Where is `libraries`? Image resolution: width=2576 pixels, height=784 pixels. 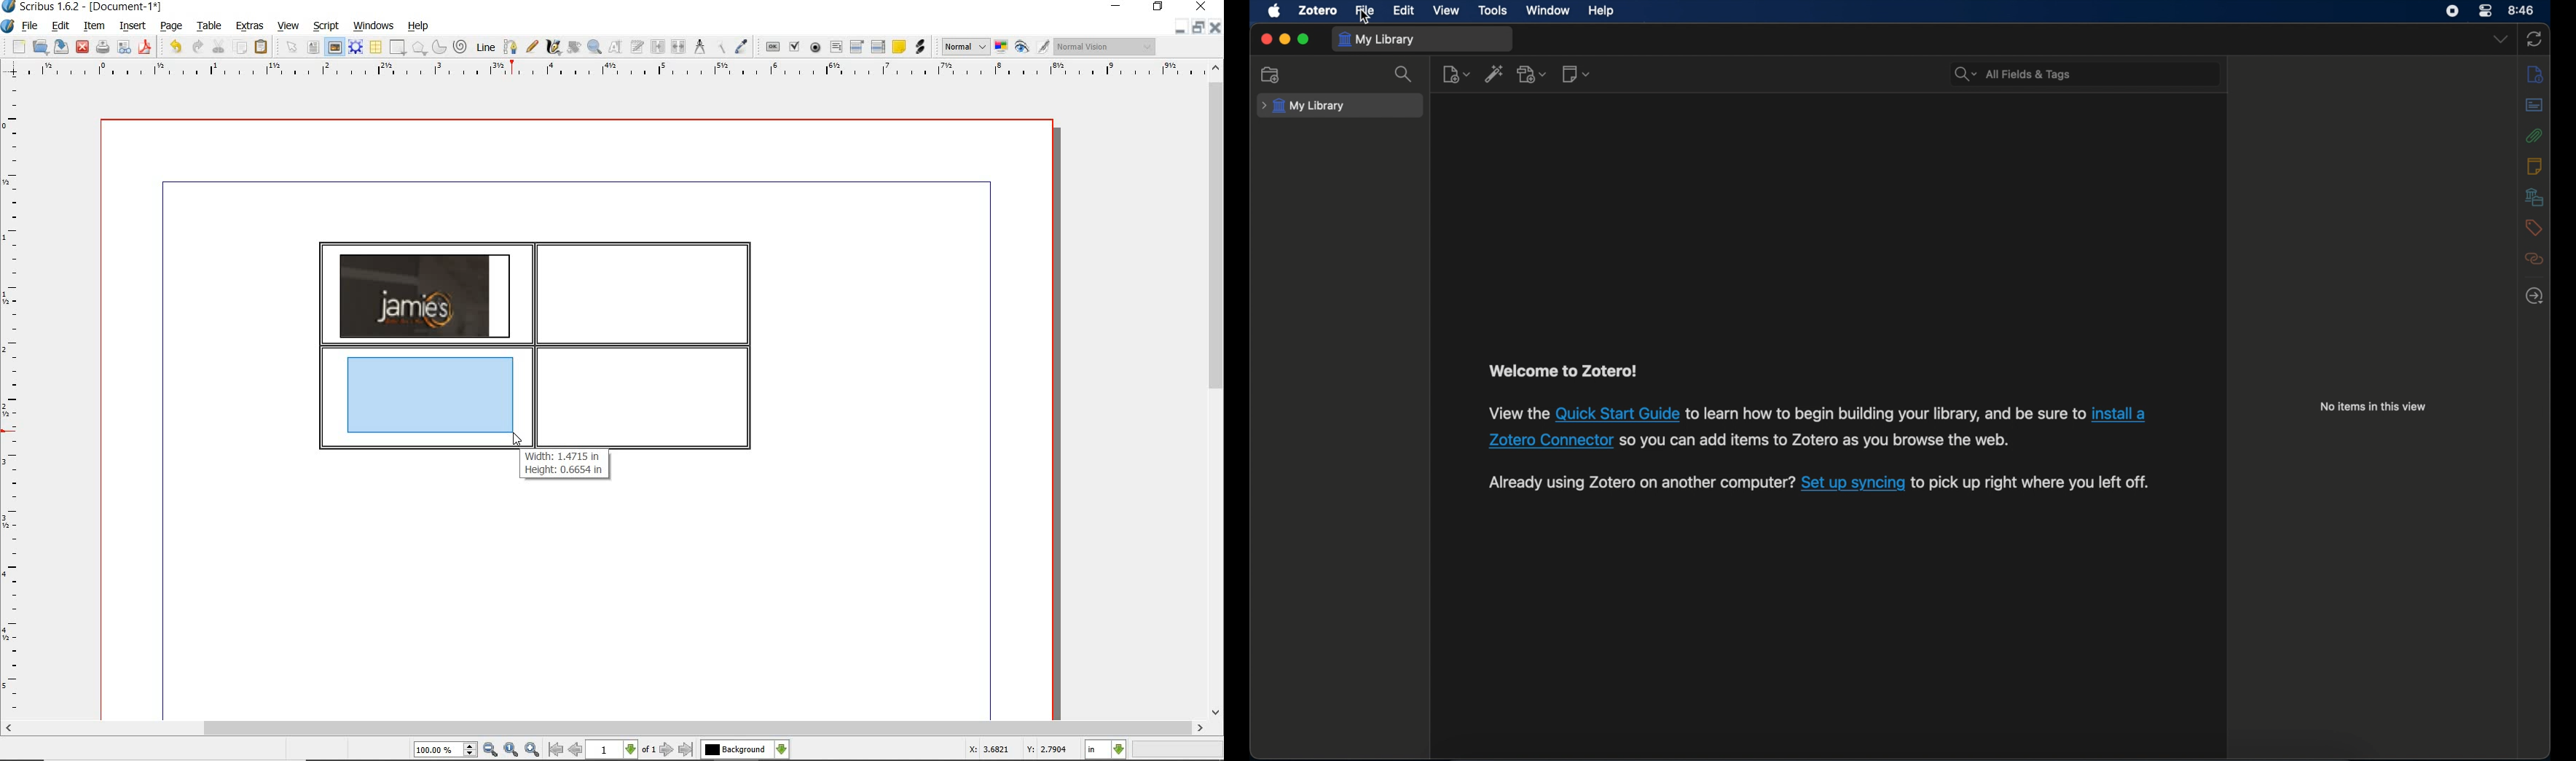
libraries is located at coordinates (2534, 197).